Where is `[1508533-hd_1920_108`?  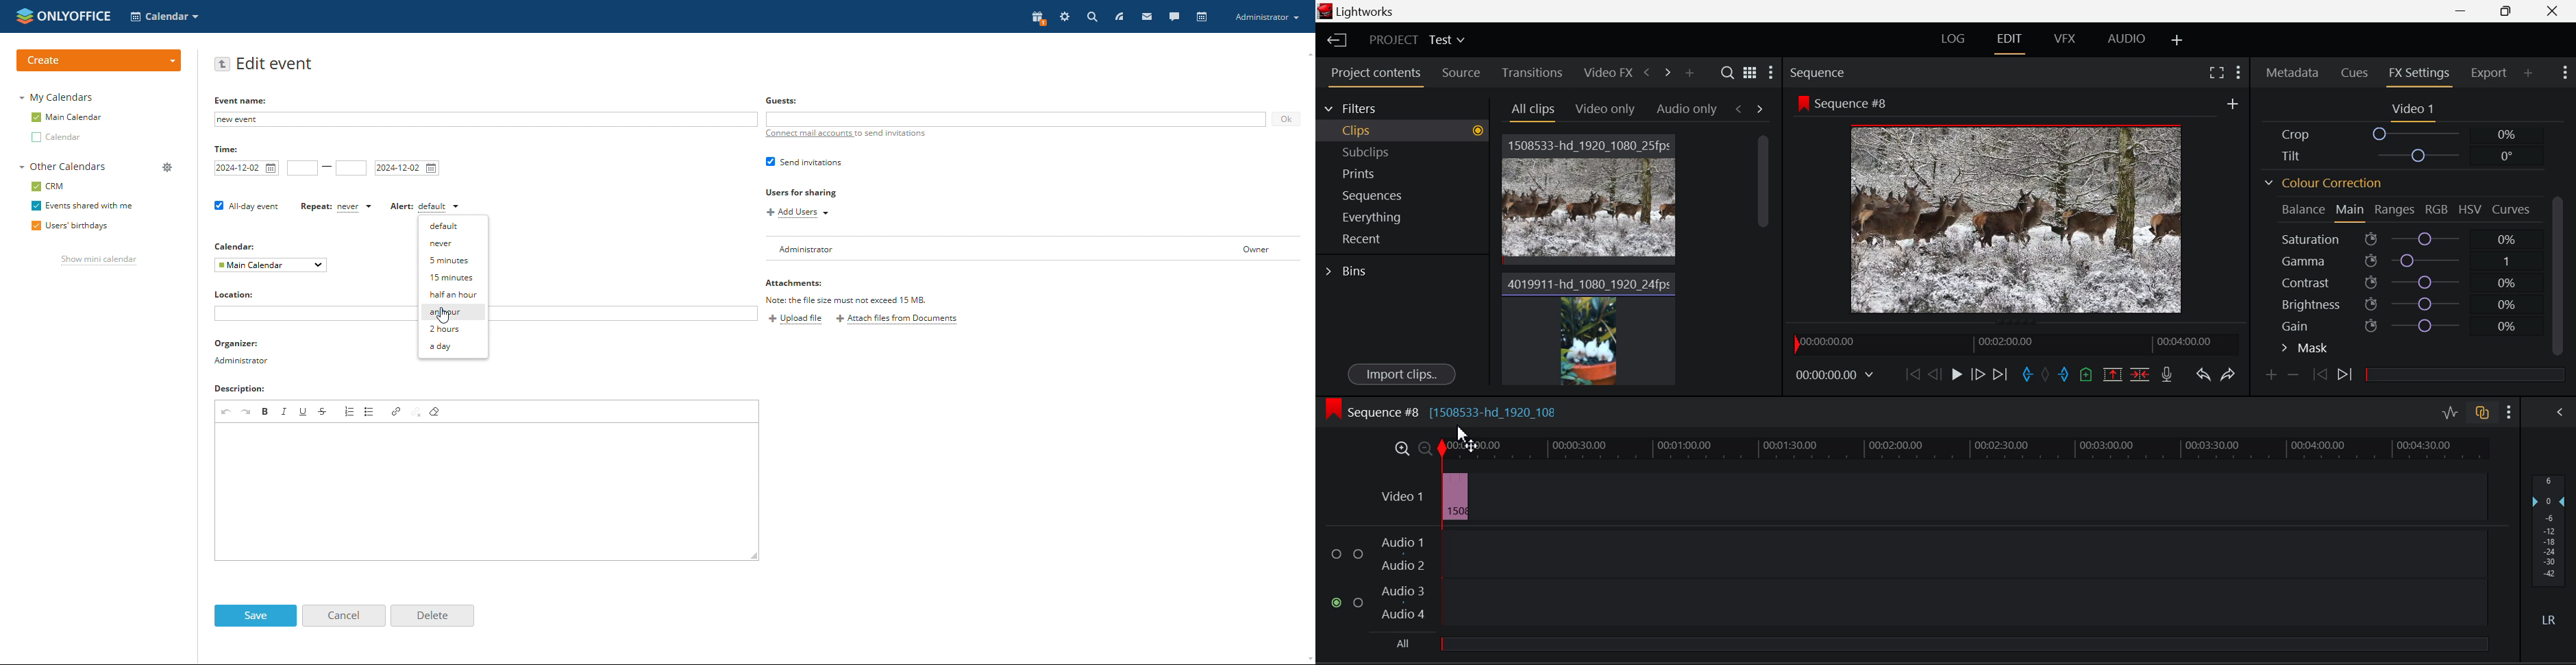
[1508533-hd_1920_108 is located at coordinates (1496, 413).